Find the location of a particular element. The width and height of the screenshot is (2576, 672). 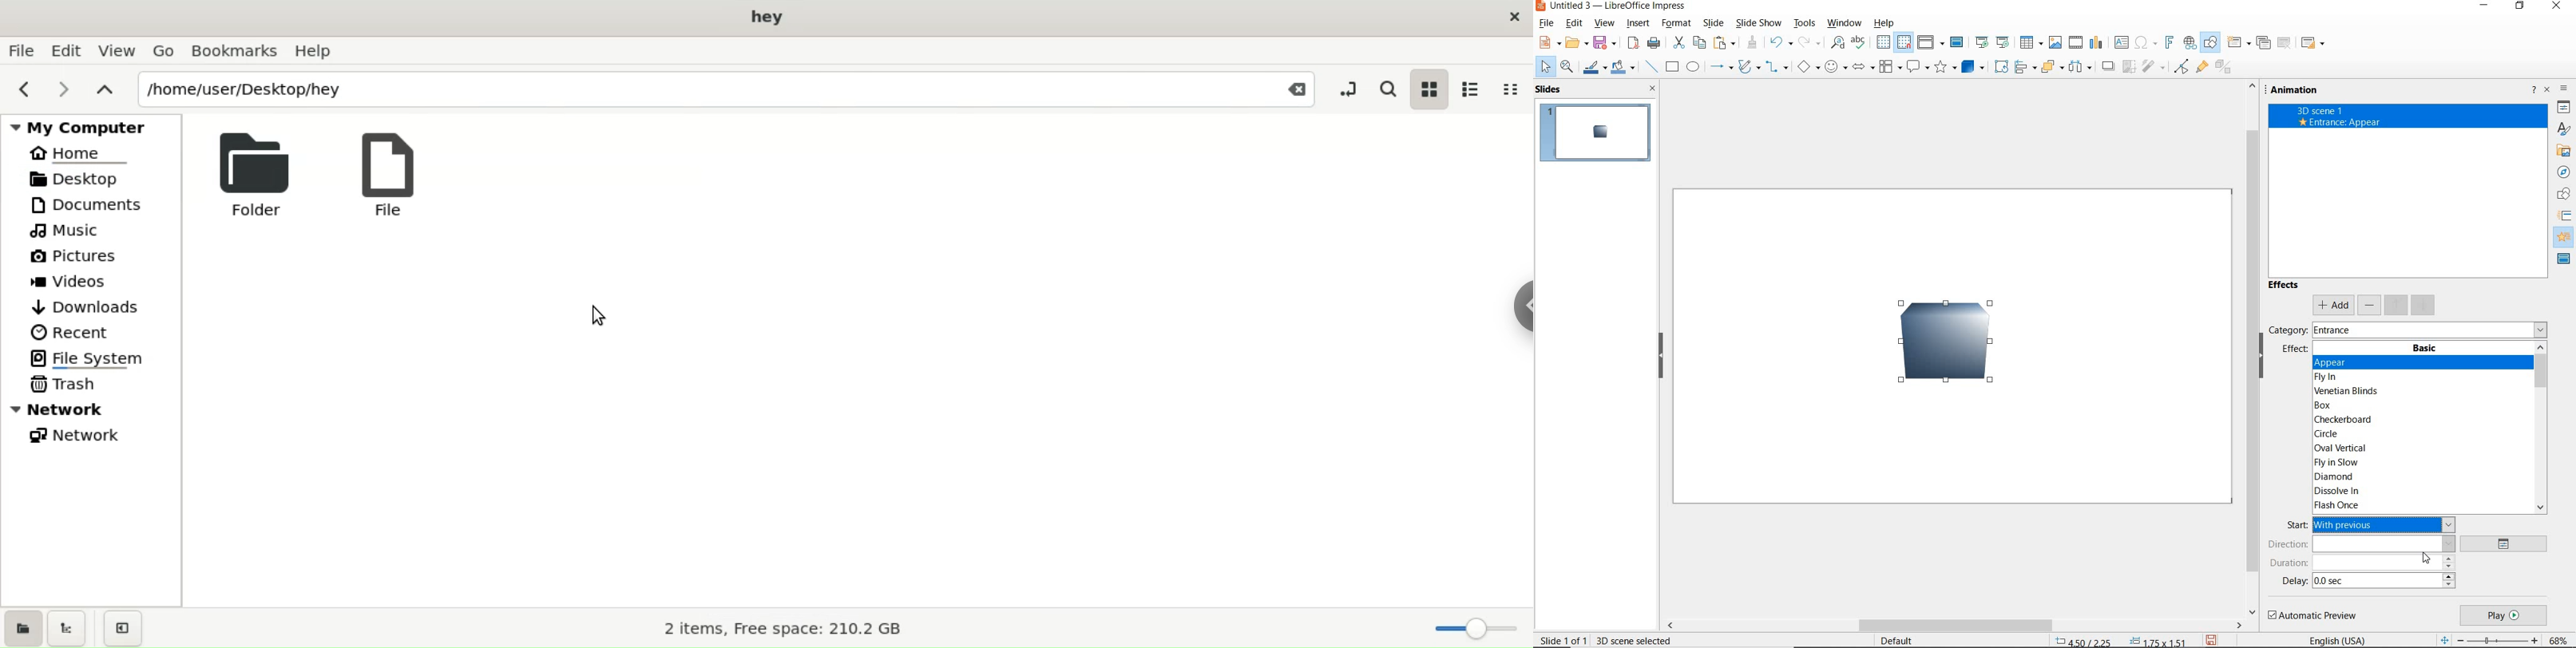

crop image is located at coordinates (2130, 65).